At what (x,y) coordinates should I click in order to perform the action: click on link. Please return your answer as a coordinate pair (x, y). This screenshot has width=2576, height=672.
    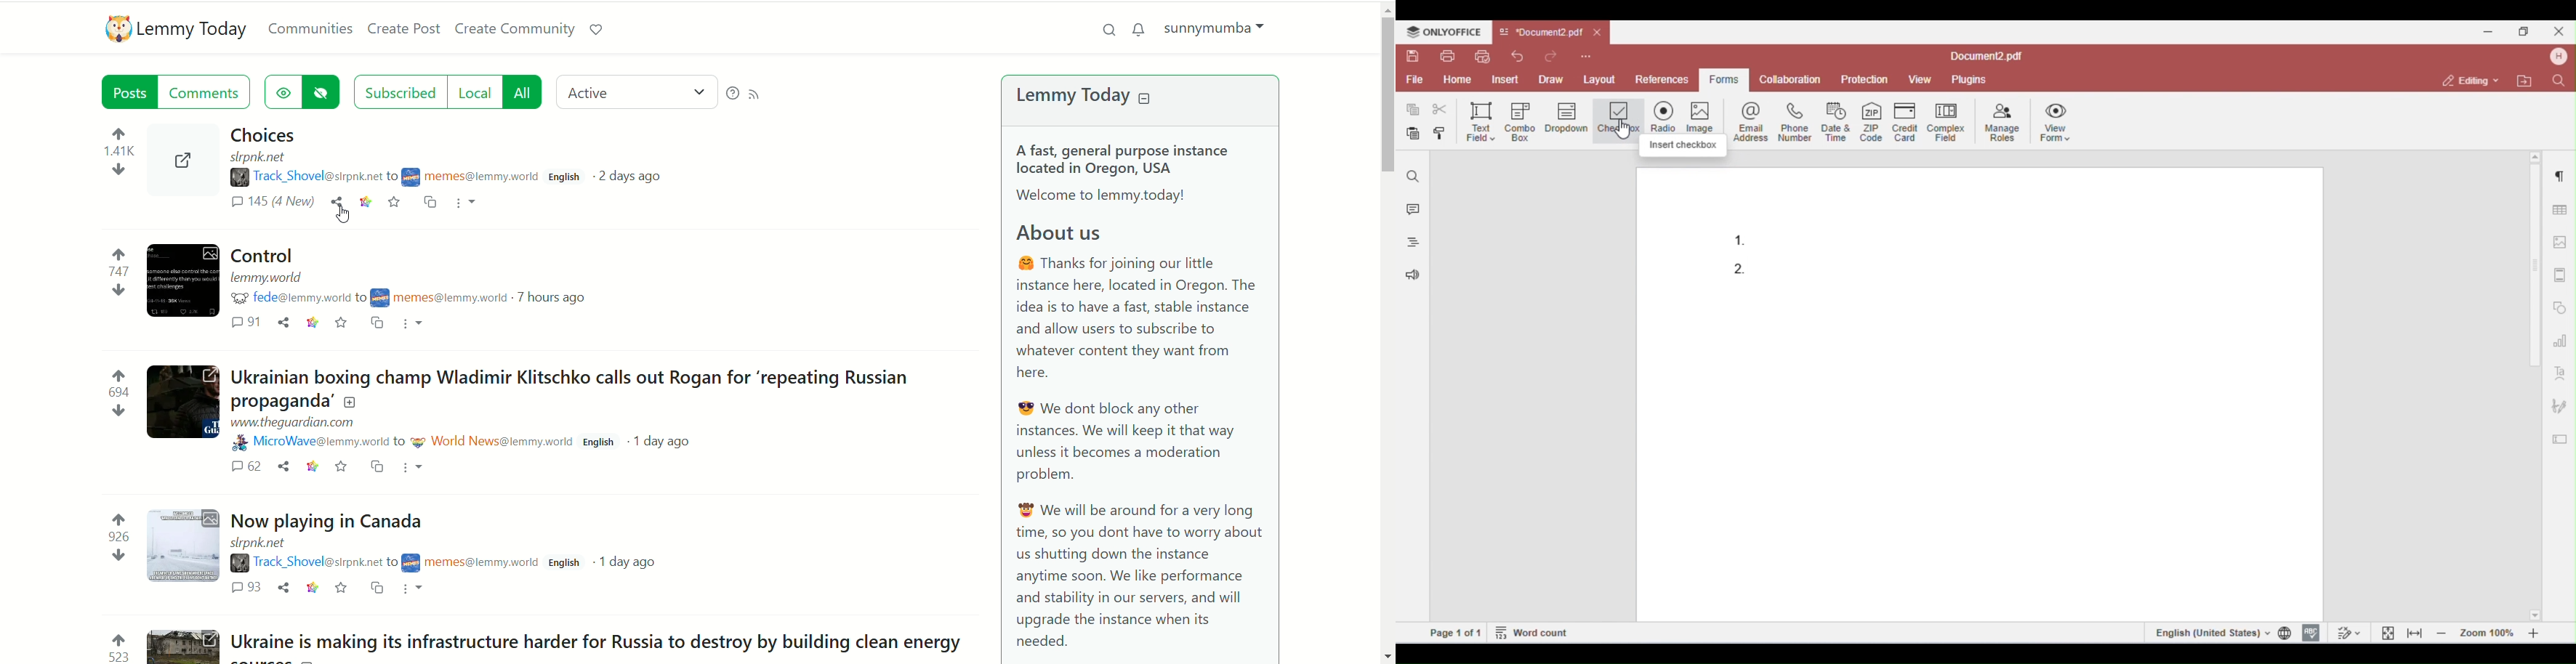
    Looking at the image, I should click on (313, 466).